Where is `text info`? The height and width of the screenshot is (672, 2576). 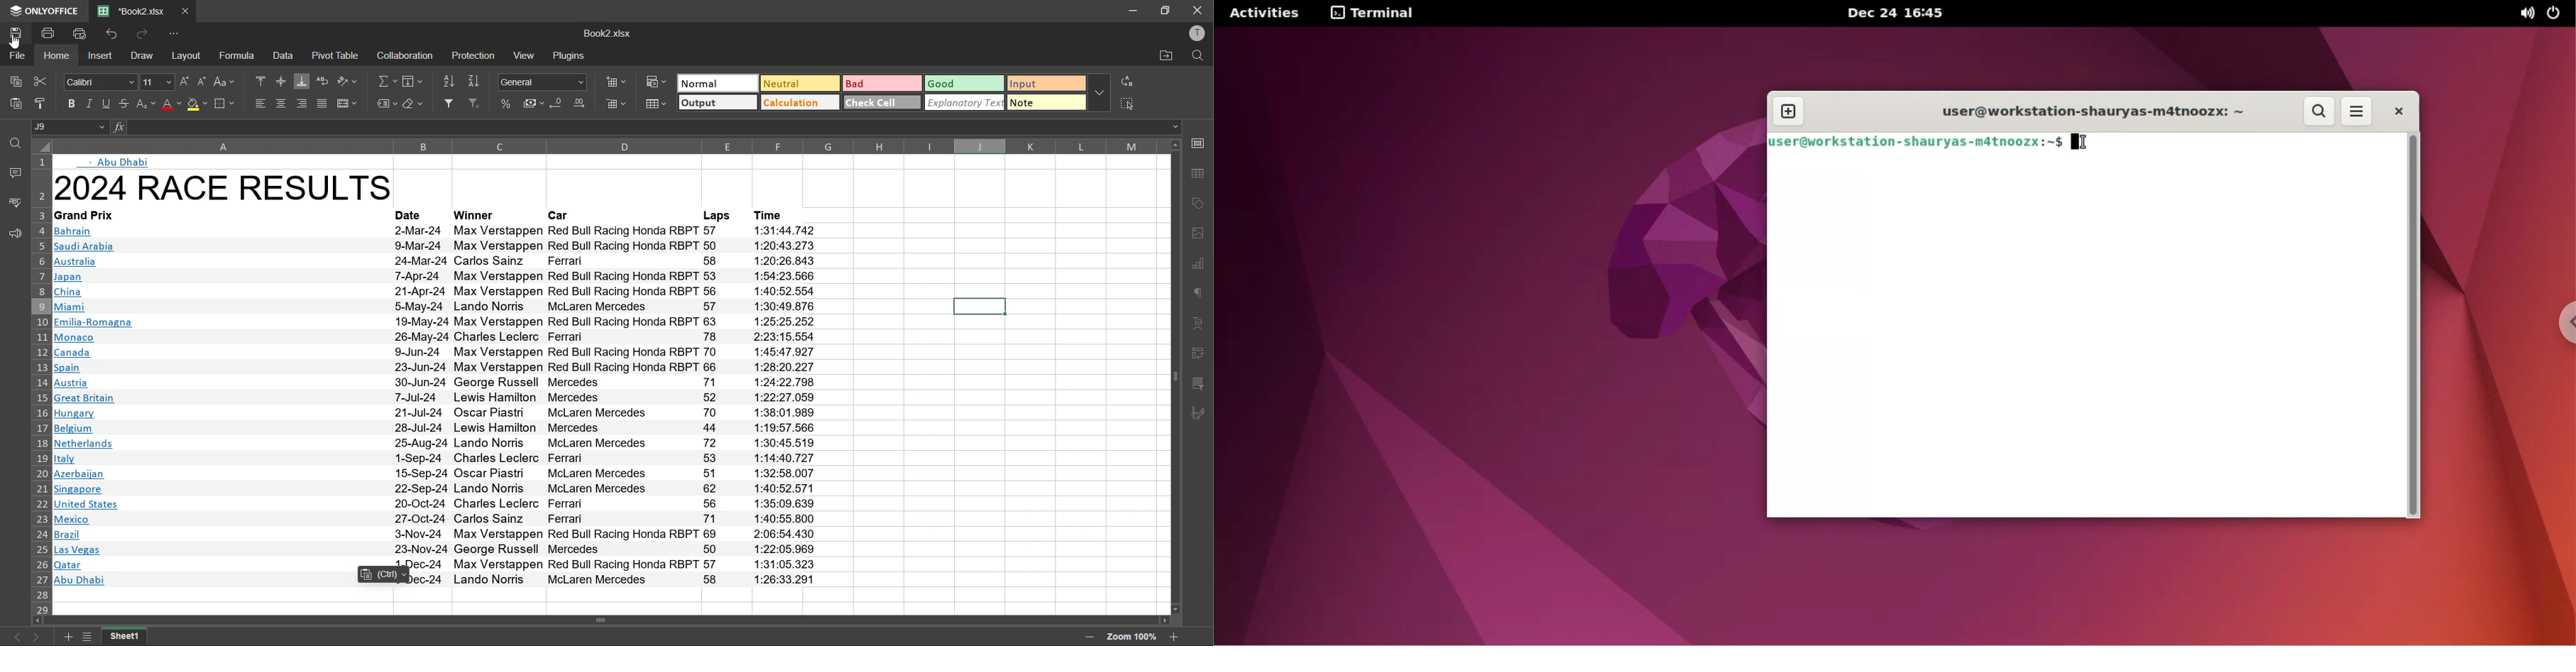 text info is located at coordinates (437, 382).